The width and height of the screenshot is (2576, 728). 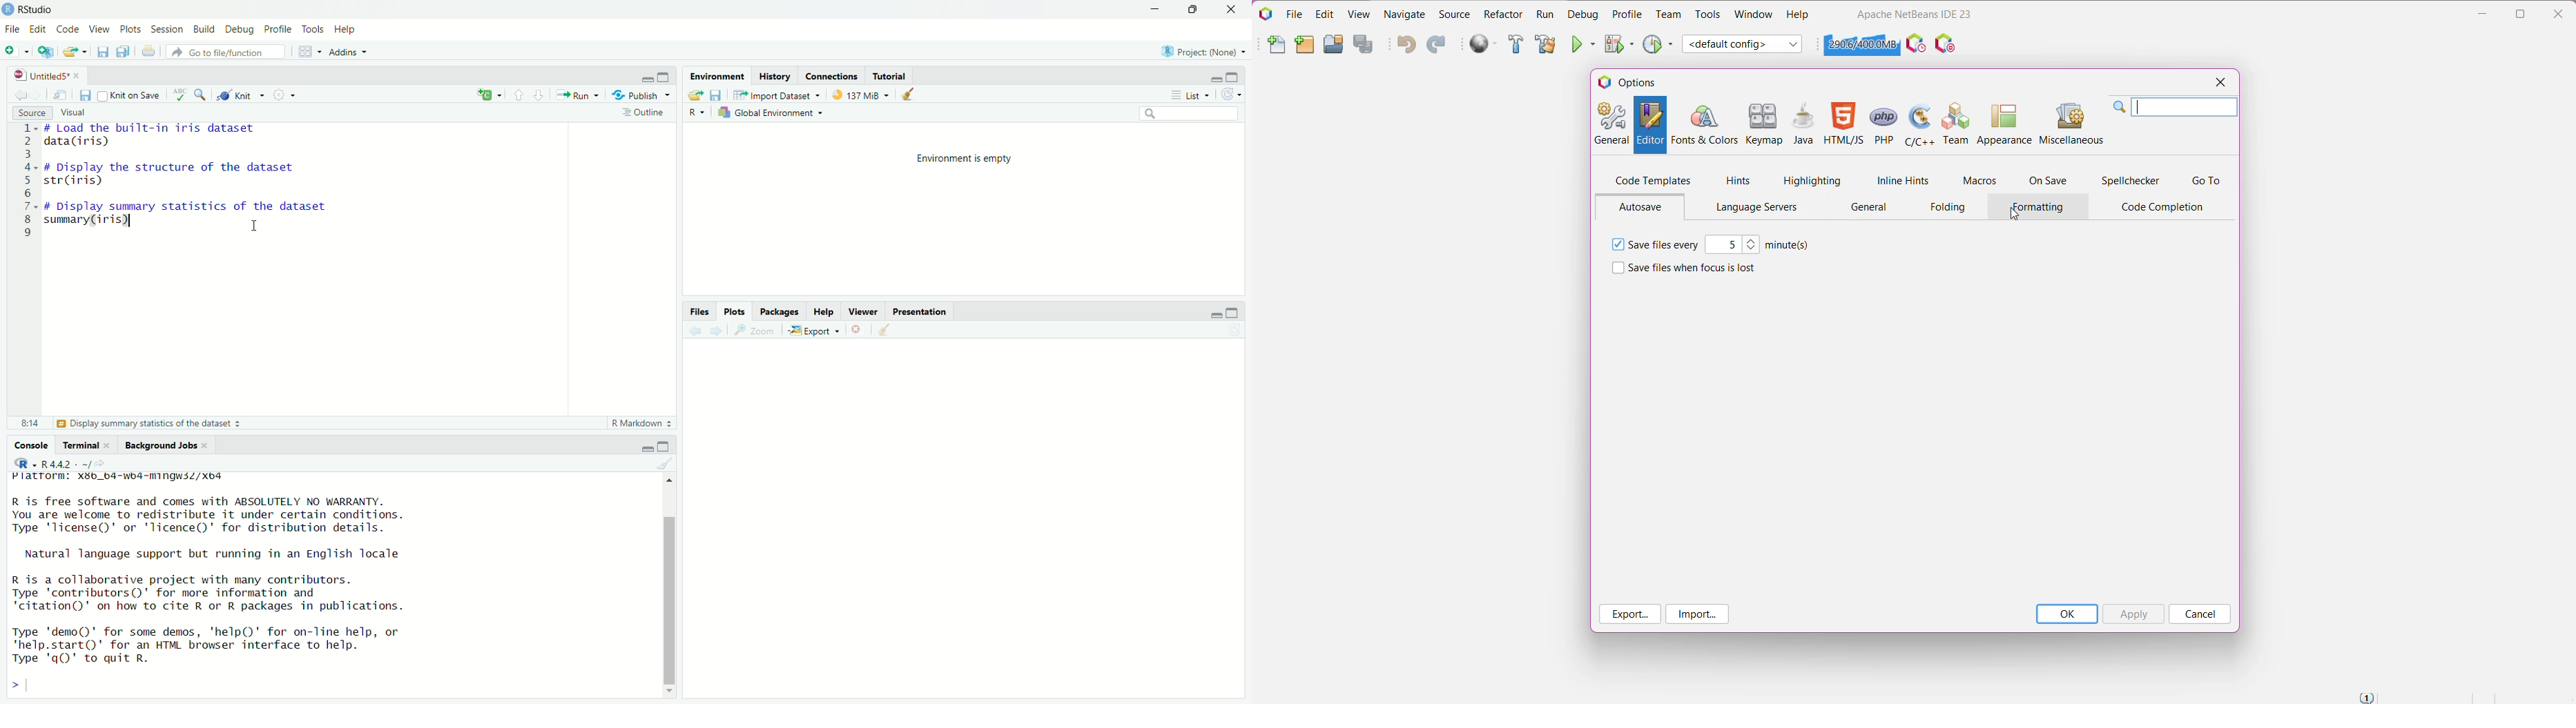 What do you see at coordinates (21, 95) in the screenshot?
I see `Go to previous location` at bounding box center [21, 95].